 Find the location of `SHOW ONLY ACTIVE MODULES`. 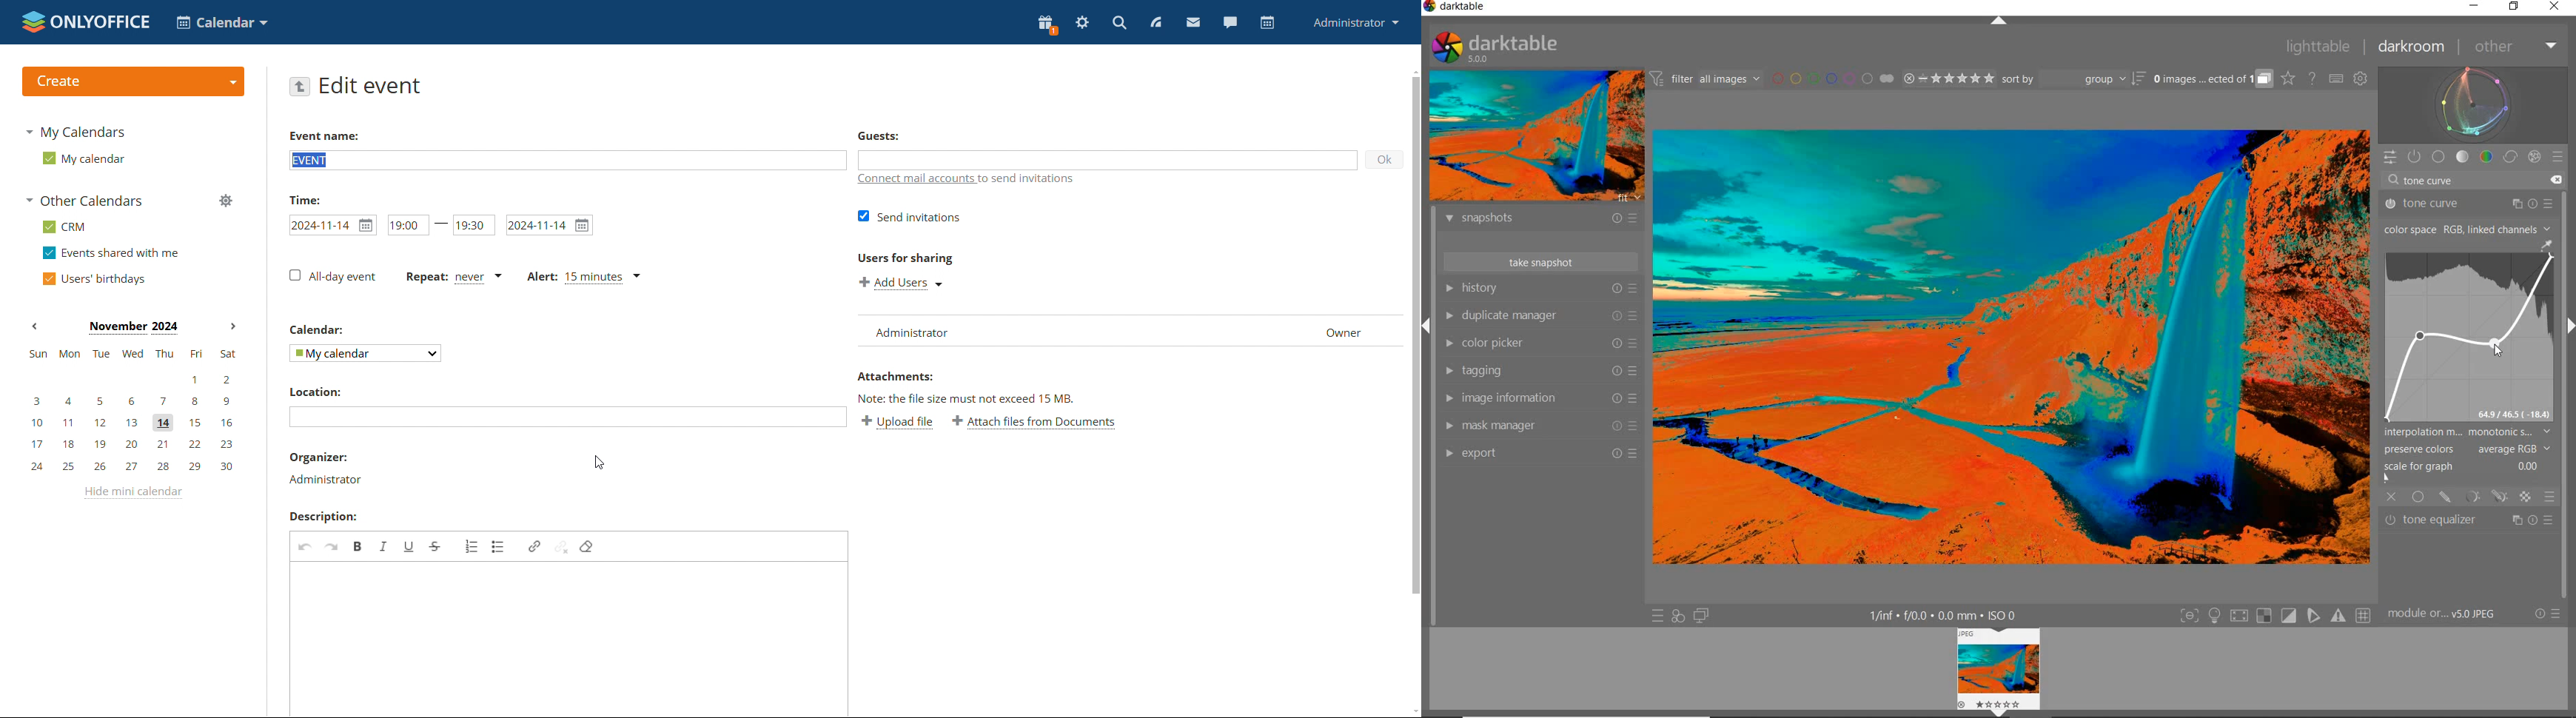

SHOW ONLY ACTIVE MODULES is located at coordinates (2416, 157).